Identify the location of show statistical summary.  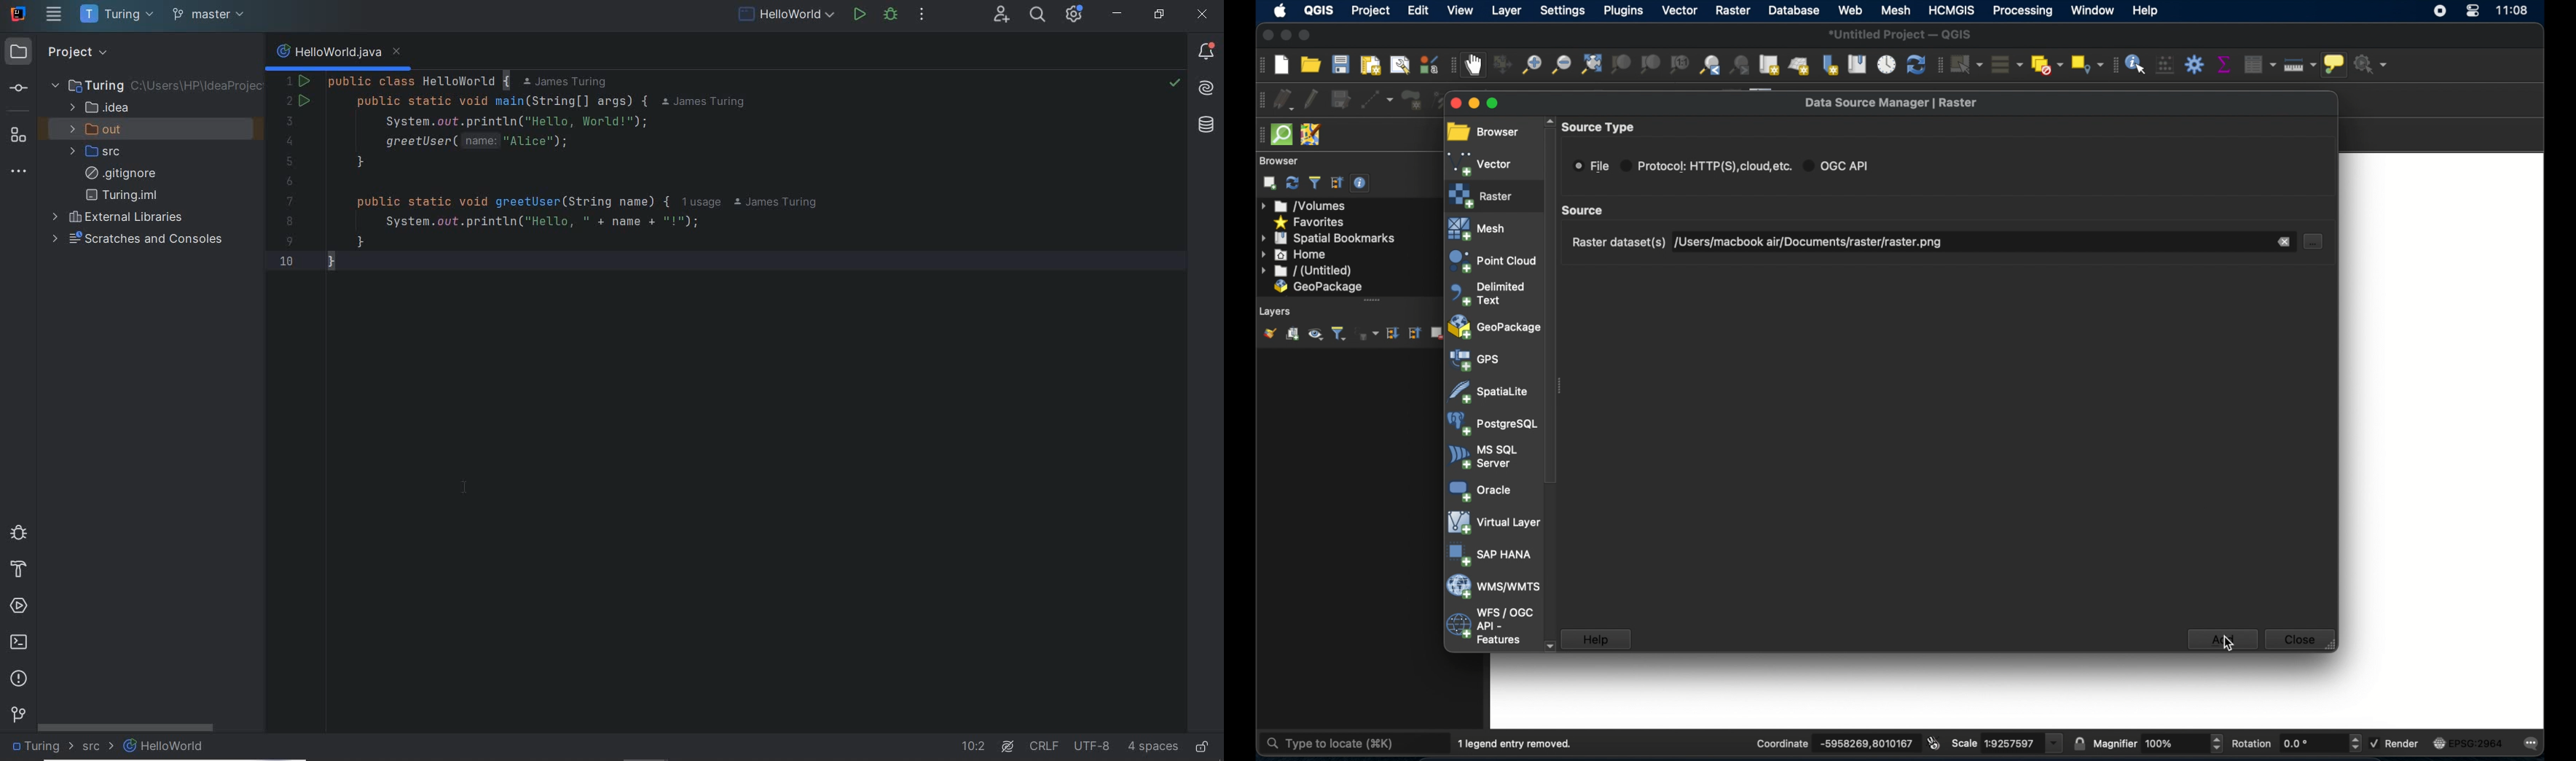
(2223, 64).